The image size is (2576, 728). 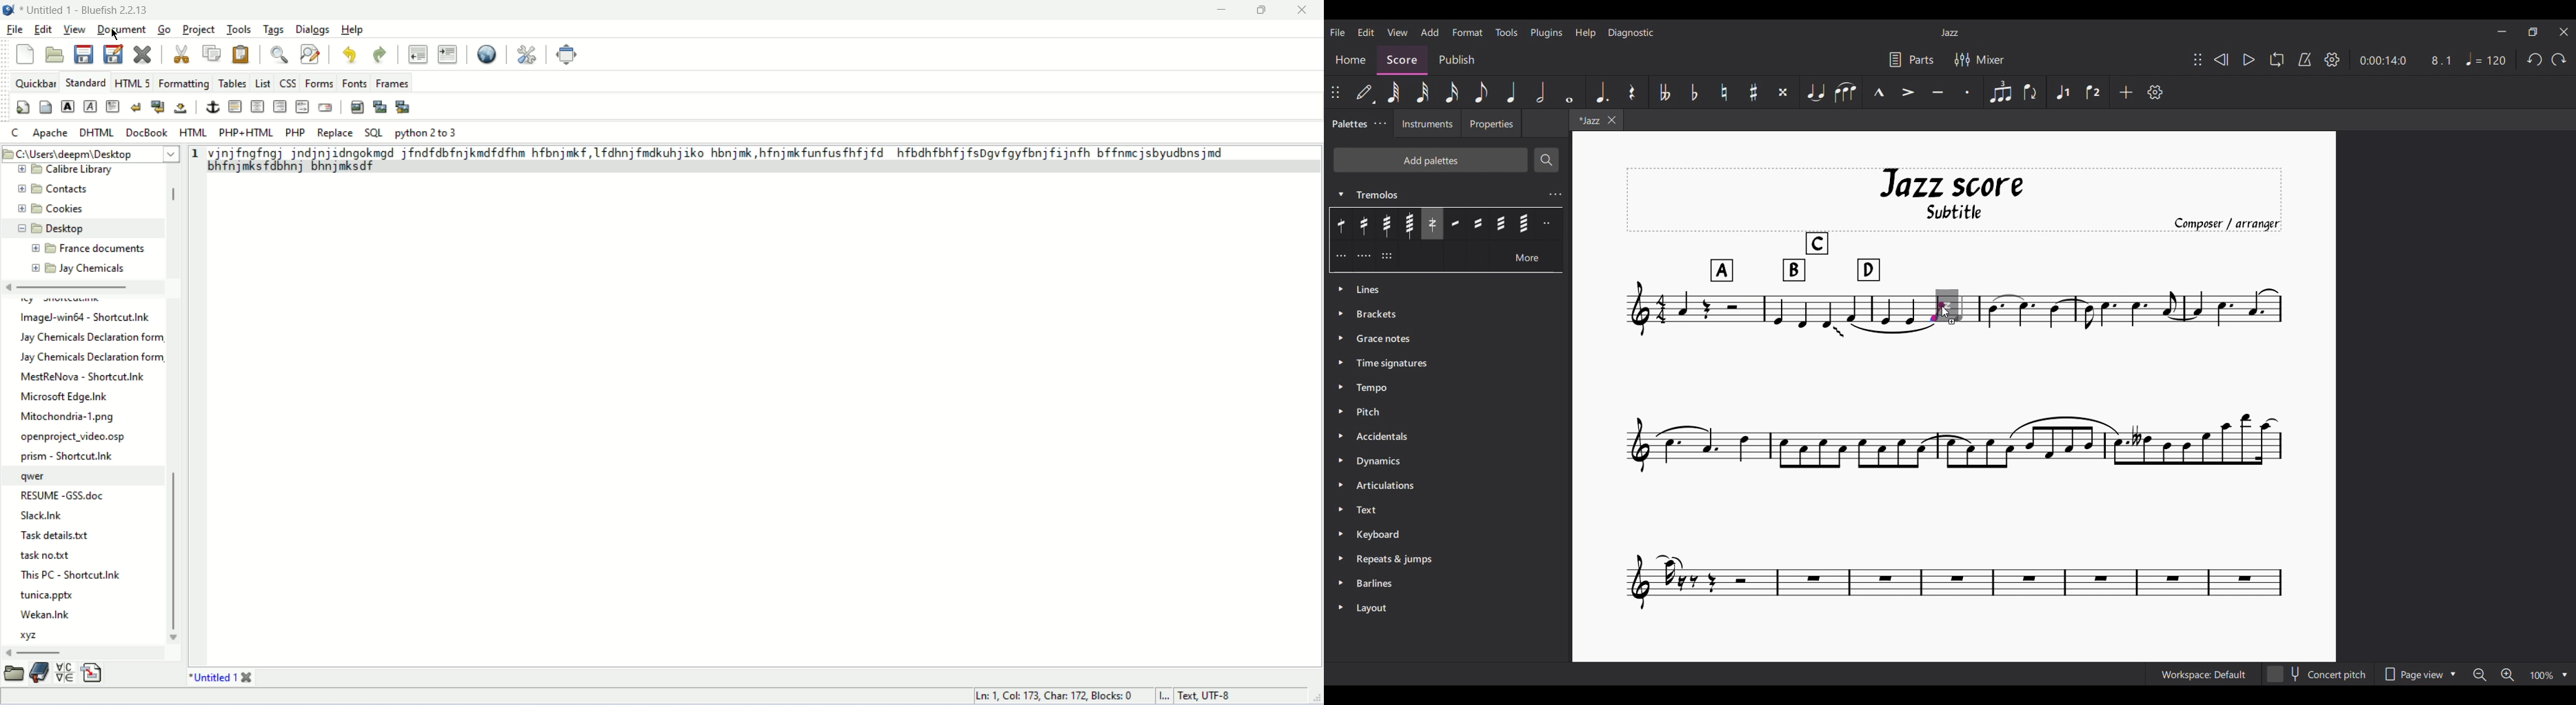 I want to click on tunica.pptx, so click(x=49, y=595).